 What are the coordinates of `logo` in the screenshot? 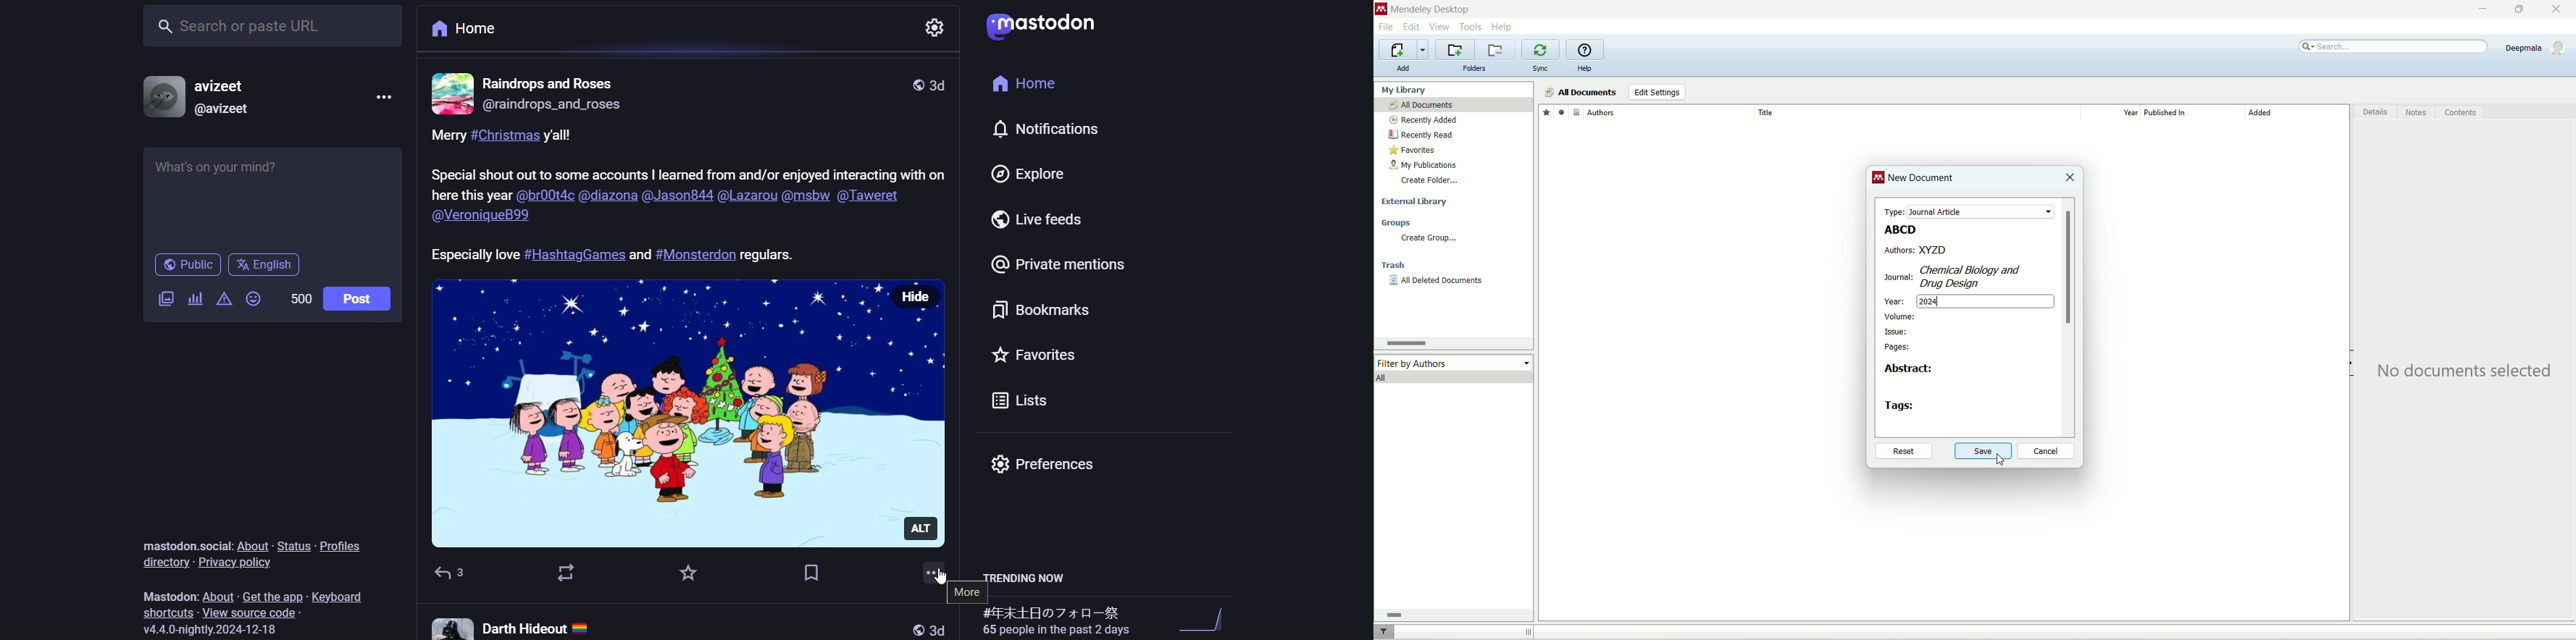 It's located at (1879, 179).